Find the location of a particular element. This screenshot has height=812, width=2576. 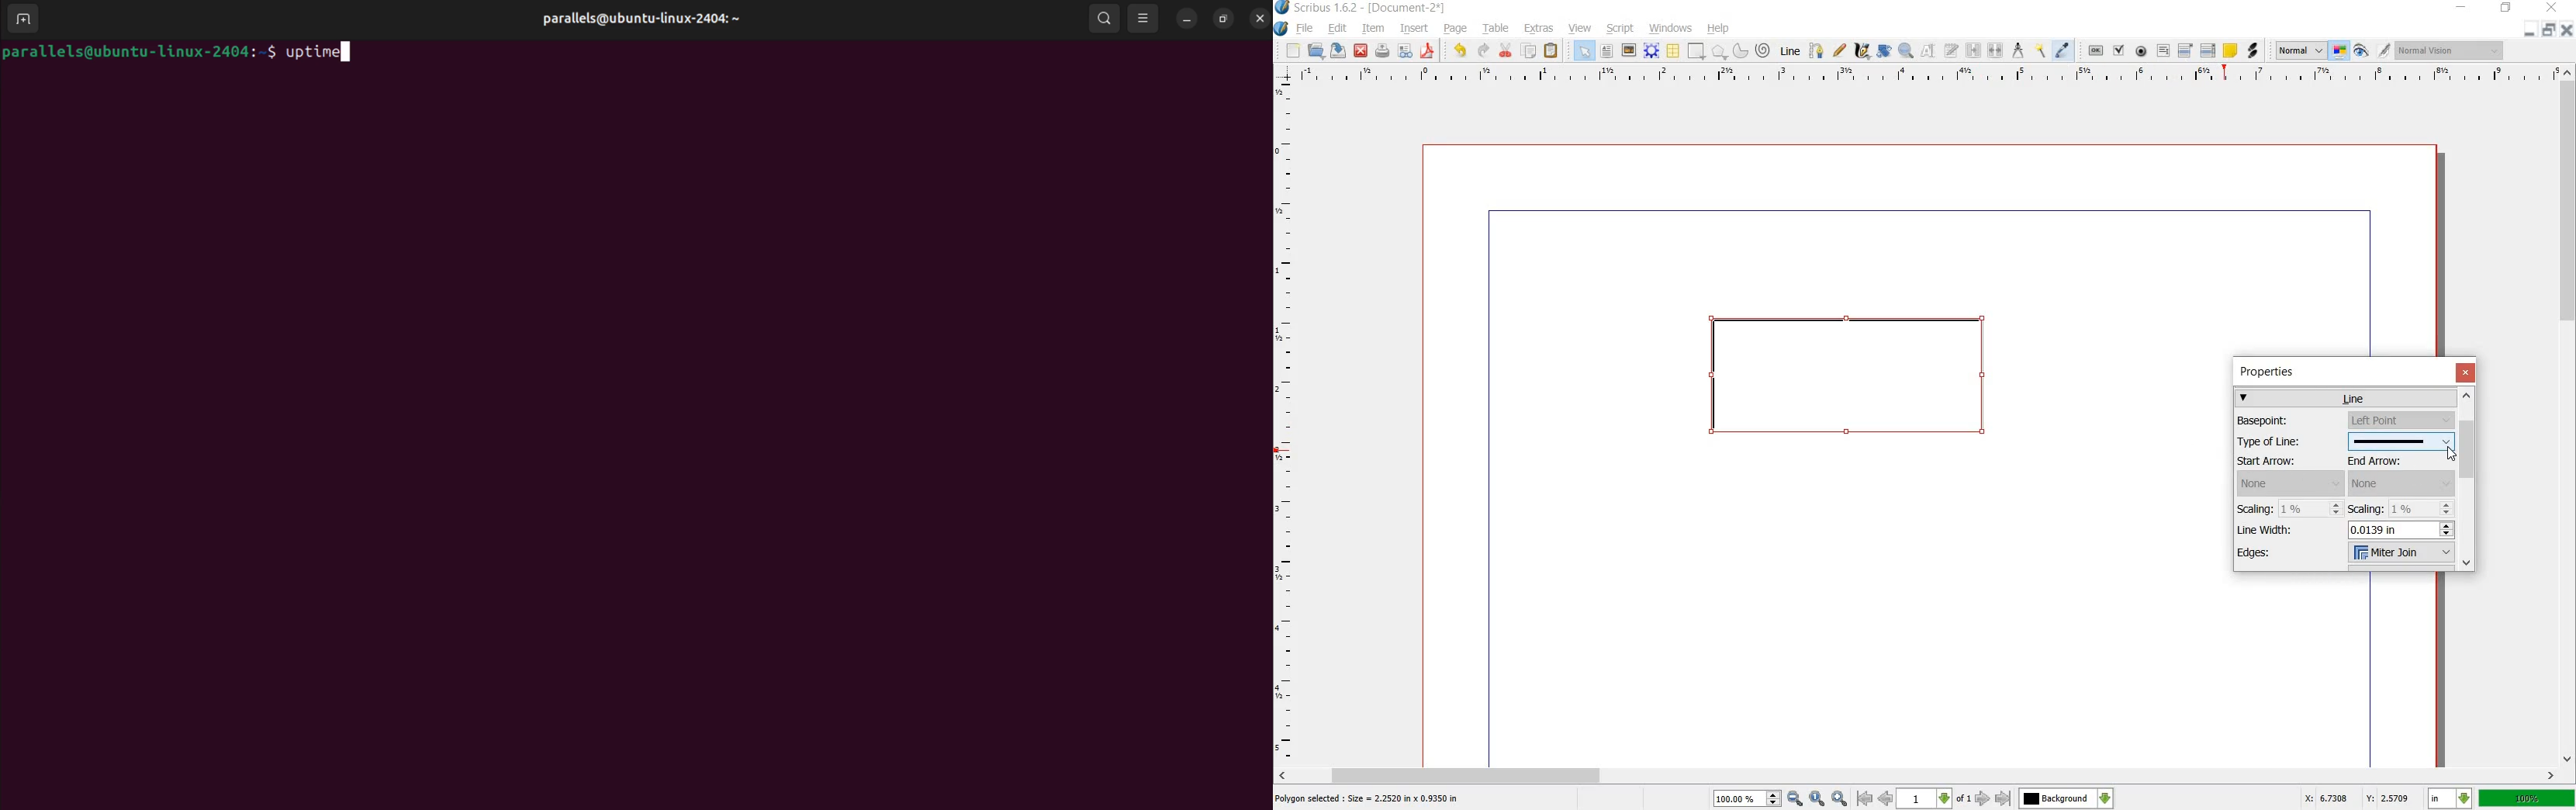

TOGGLE COLOR MANAGEMENT SYSTEM is located at coordinates (2341, 52).